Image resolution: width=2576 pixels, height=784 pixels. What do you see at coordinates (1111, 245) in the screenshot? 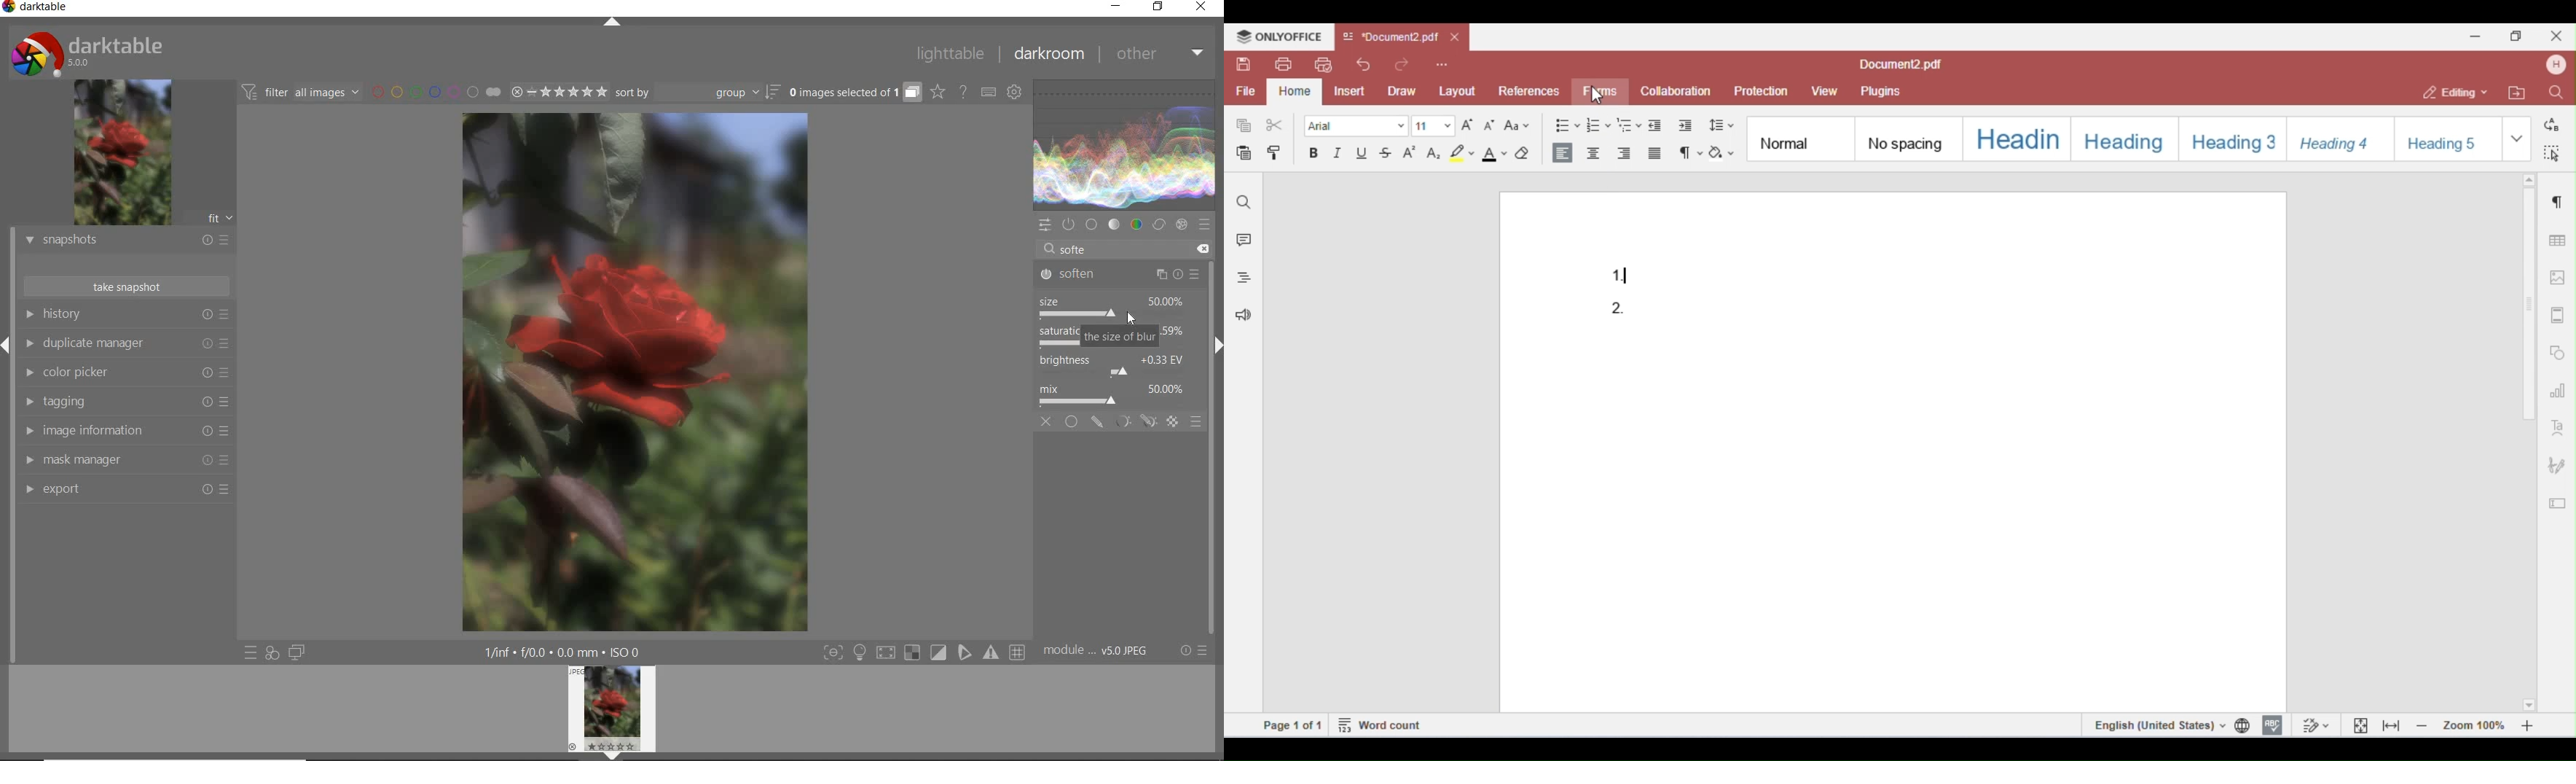
I see `search modules by name` at bounding box center [1111, 245].